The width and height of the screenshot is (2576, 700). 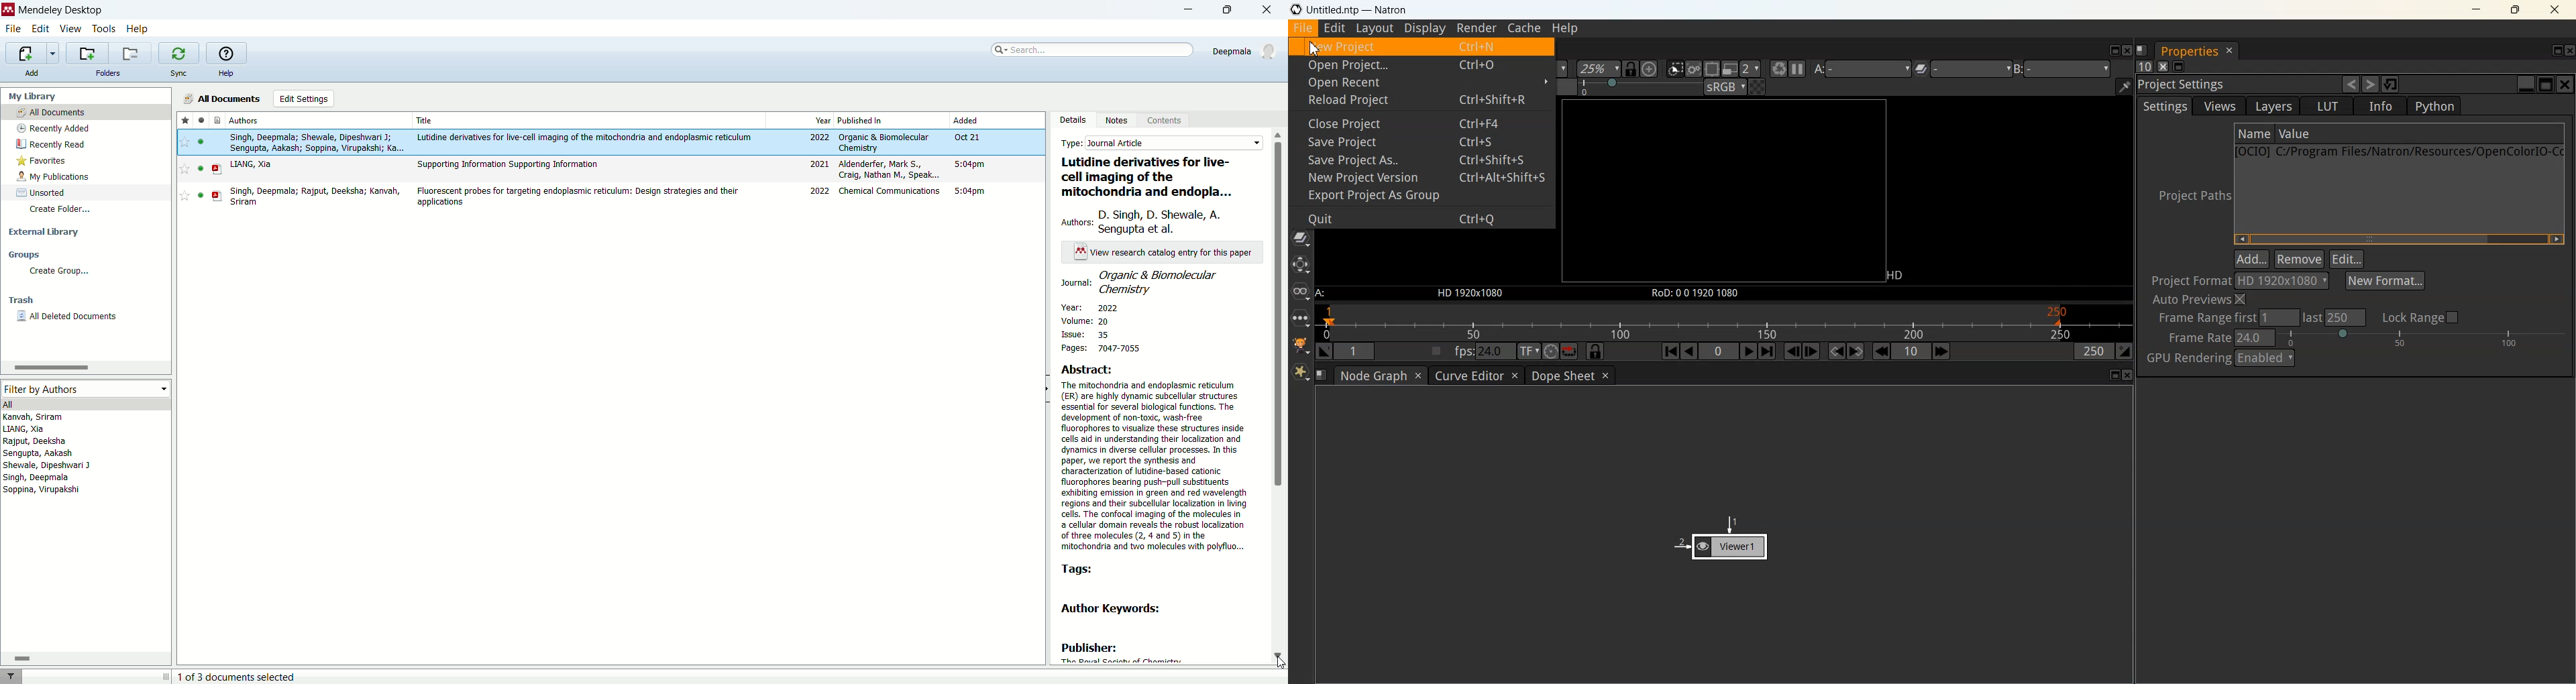 I want to click on maximize, so click(x=1232, y=9).